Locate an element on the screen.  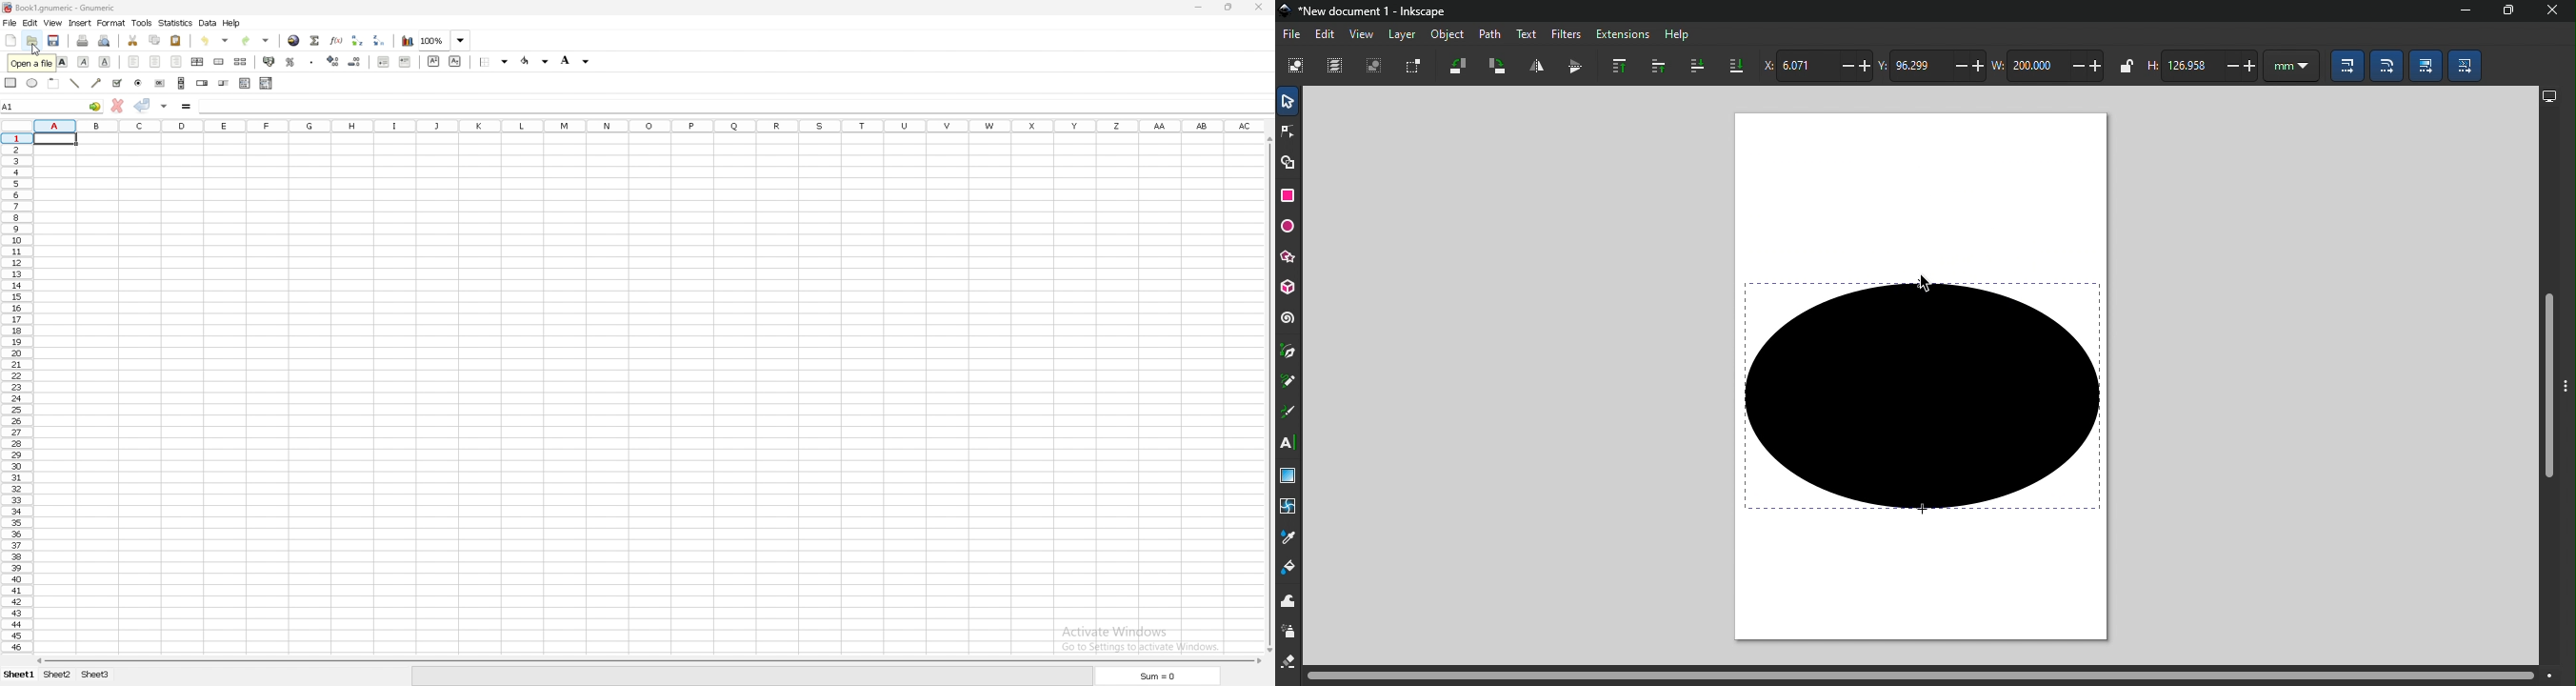
centre horizontally is located at coordinates (198, 62).